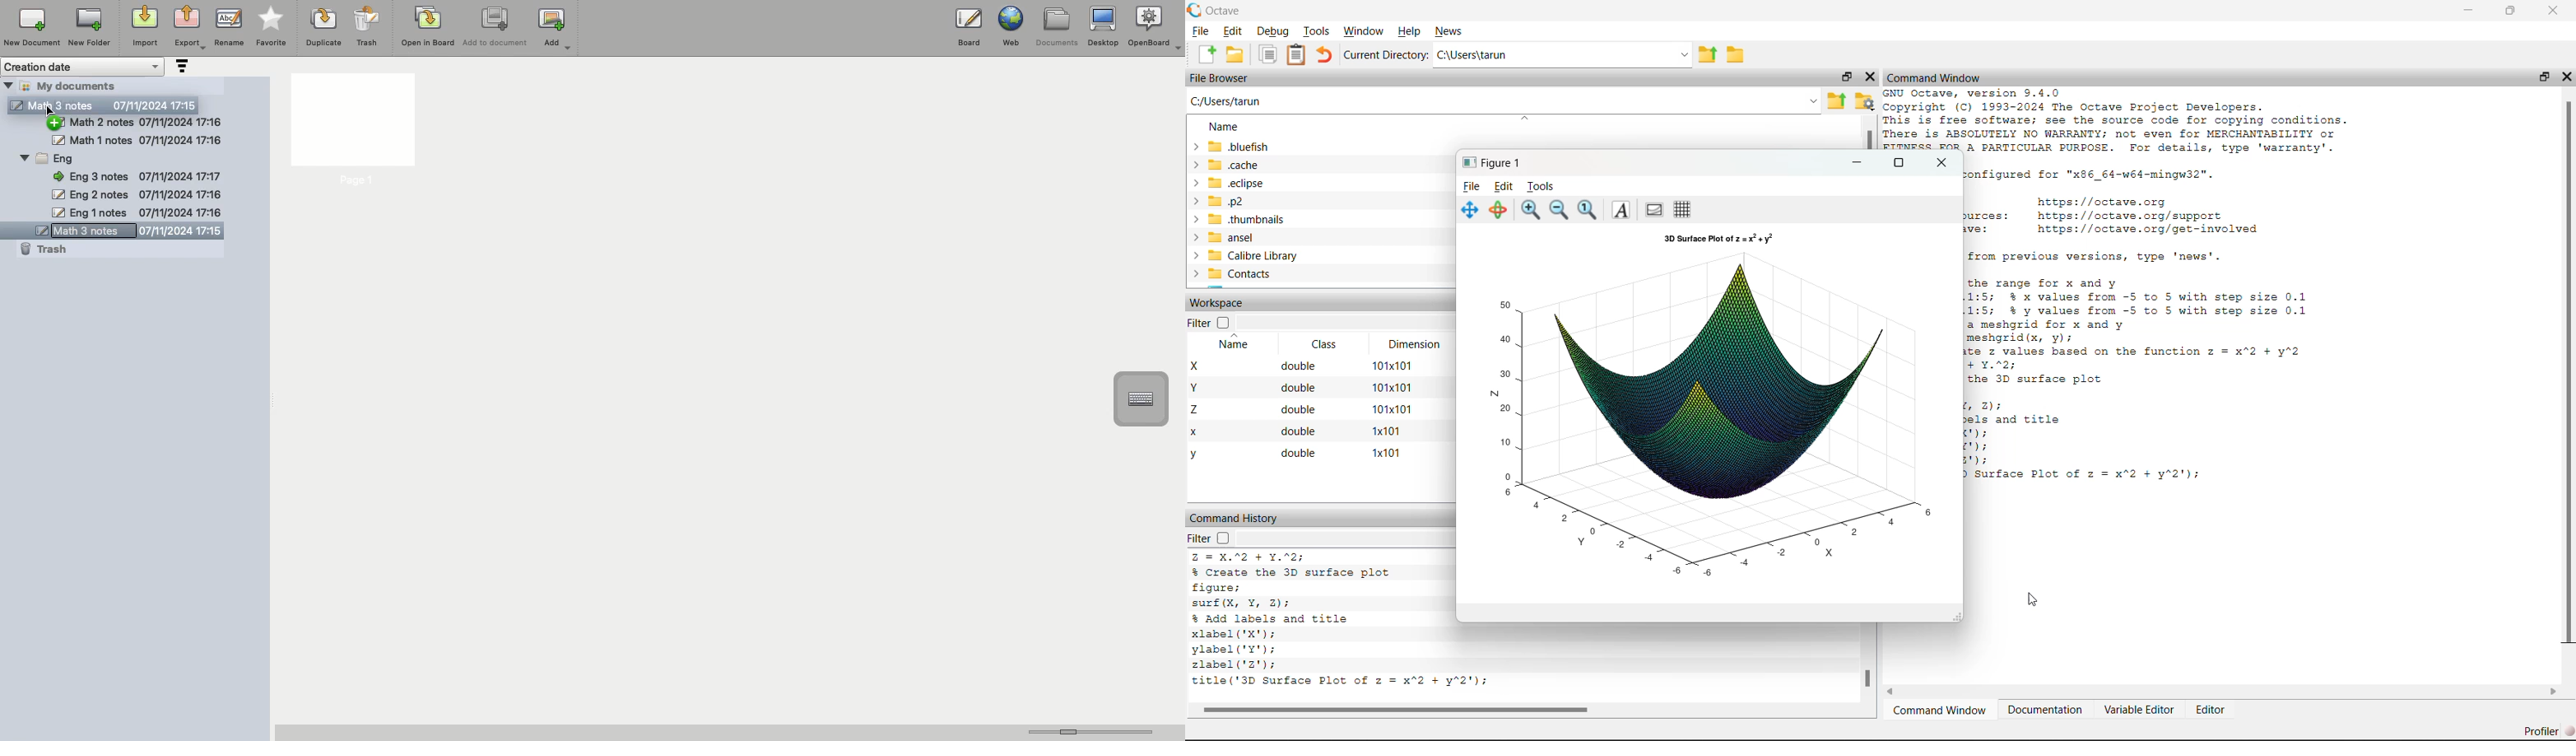 The image size is (2576, 756). I want to click on Web, so click(1009, 26).